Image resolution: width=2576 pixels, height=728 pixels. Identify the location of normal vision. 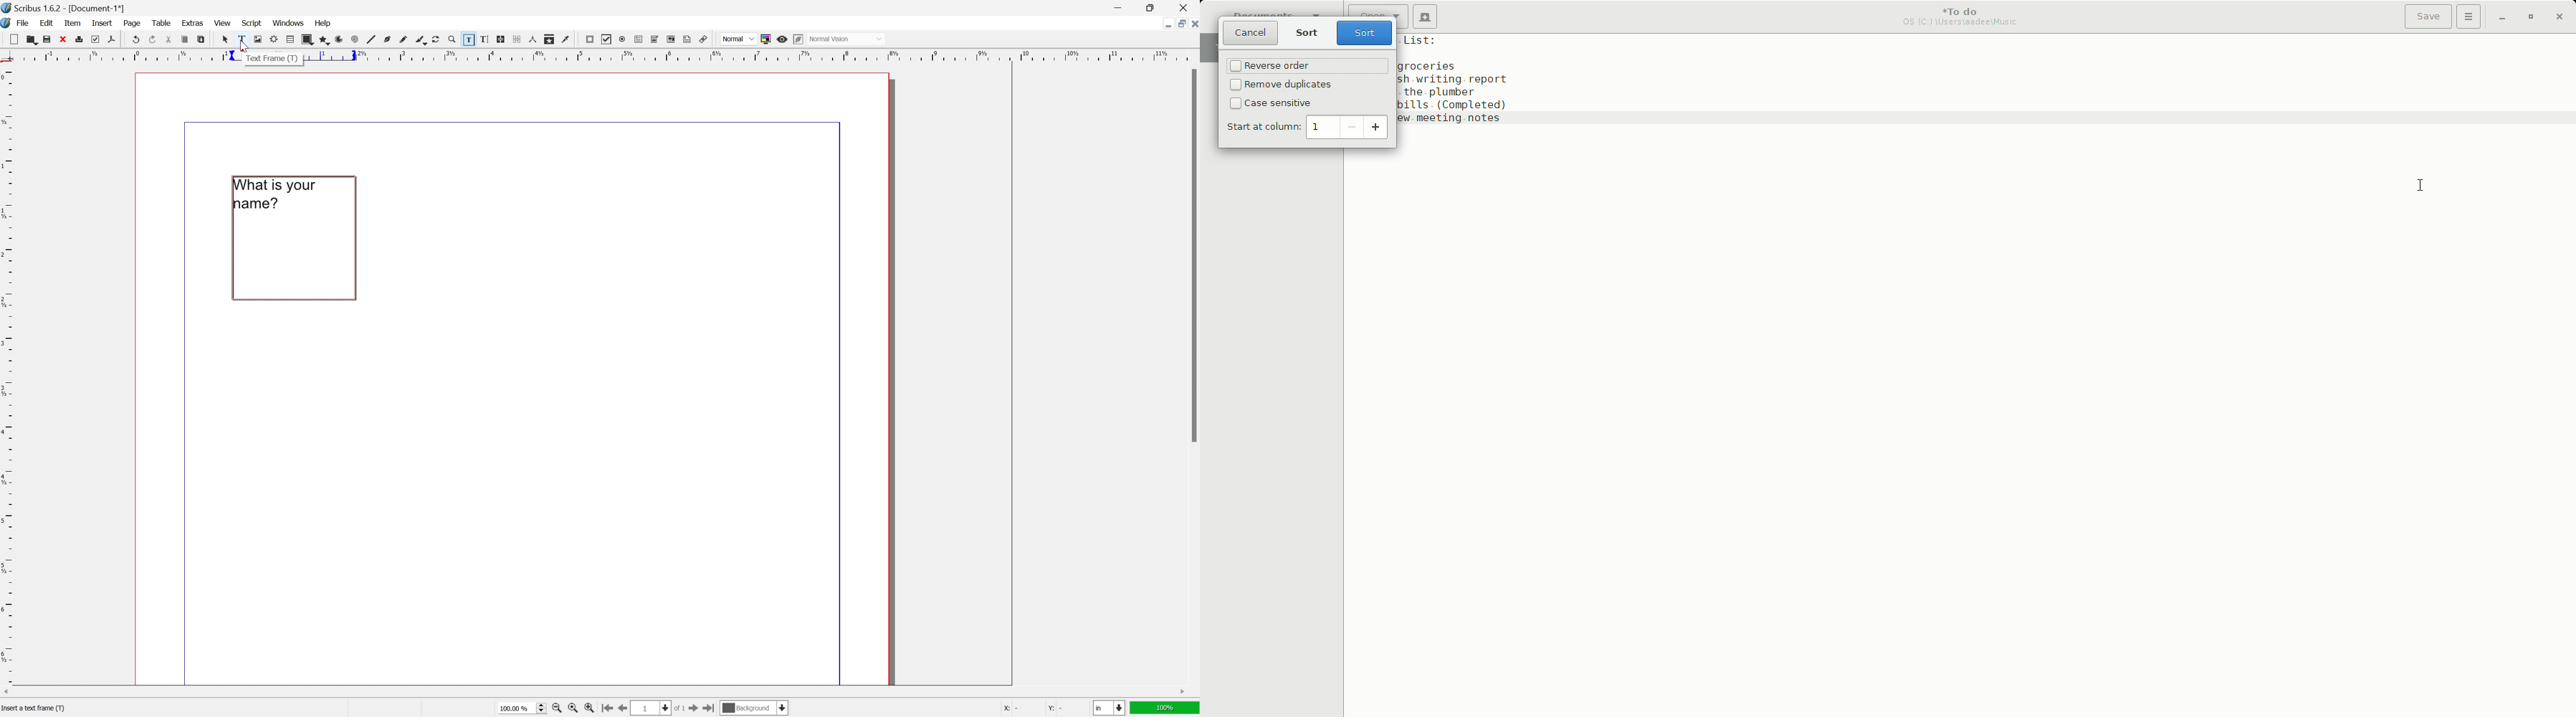
(847, 38).